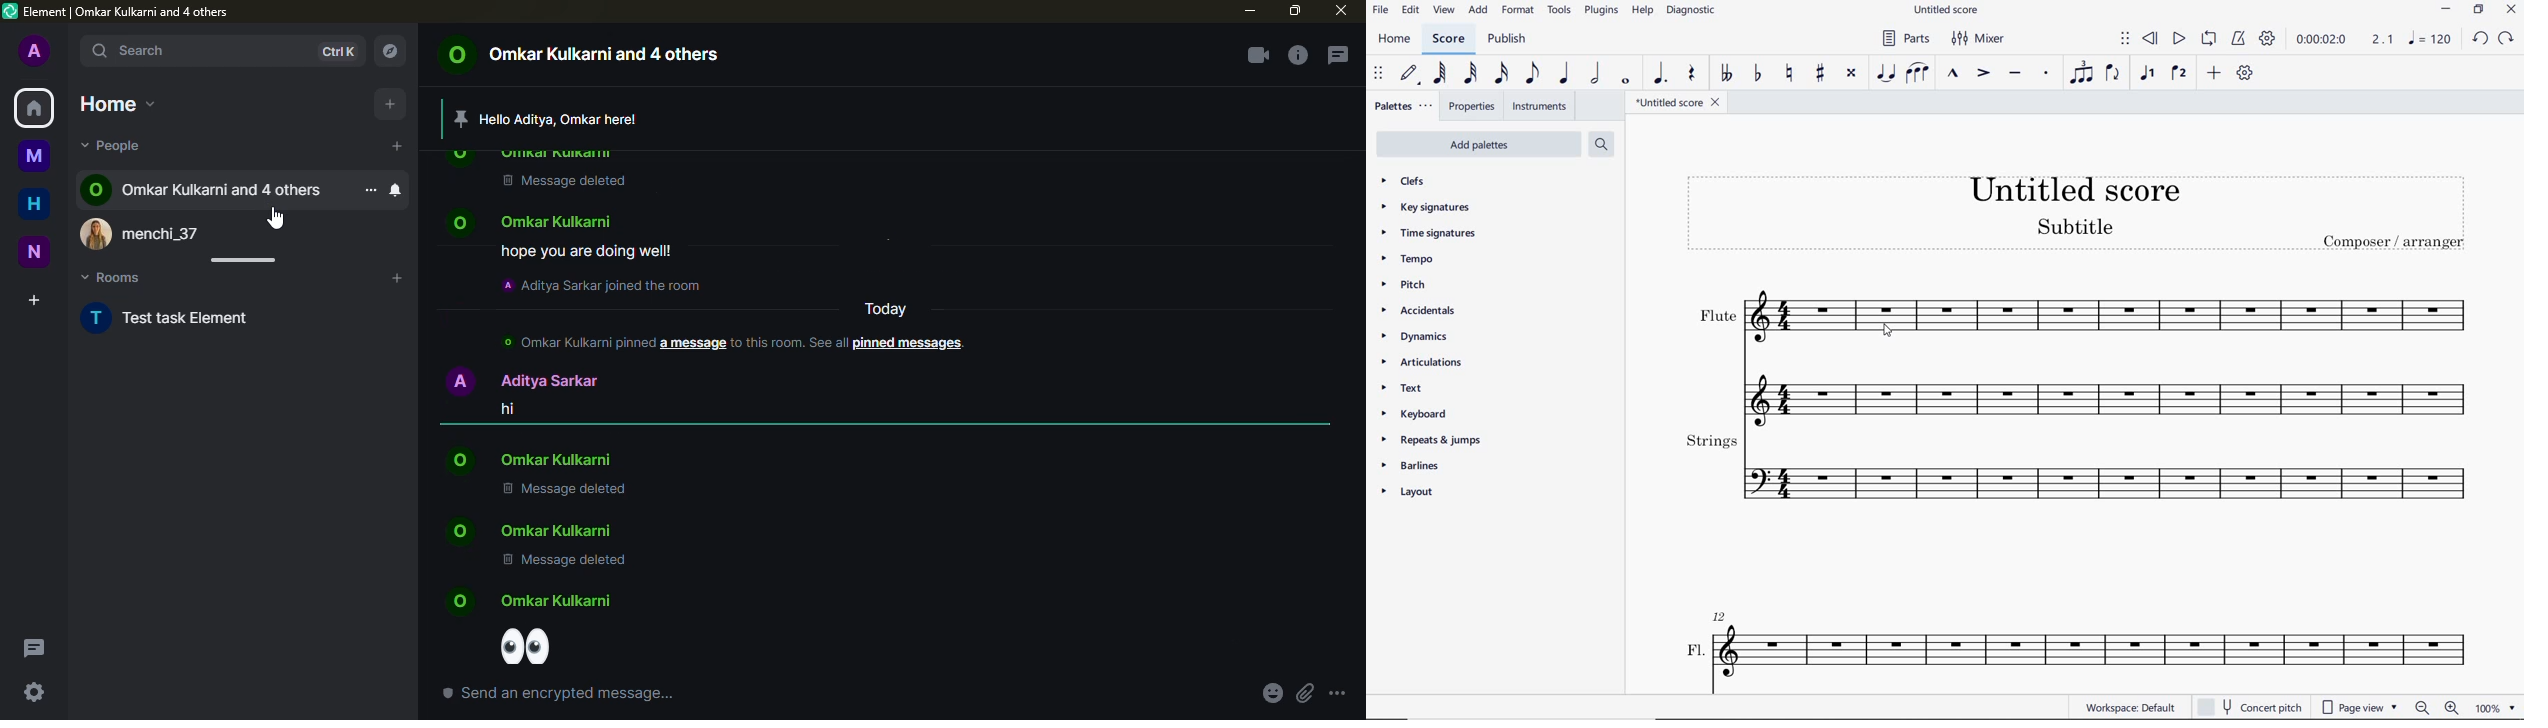 Image resolution: width=2548 pixels, height=728 pixels. Describe the element at coordinates (1757, 74) in the screenshot. I see `TOGGLE FLAT` at that location.